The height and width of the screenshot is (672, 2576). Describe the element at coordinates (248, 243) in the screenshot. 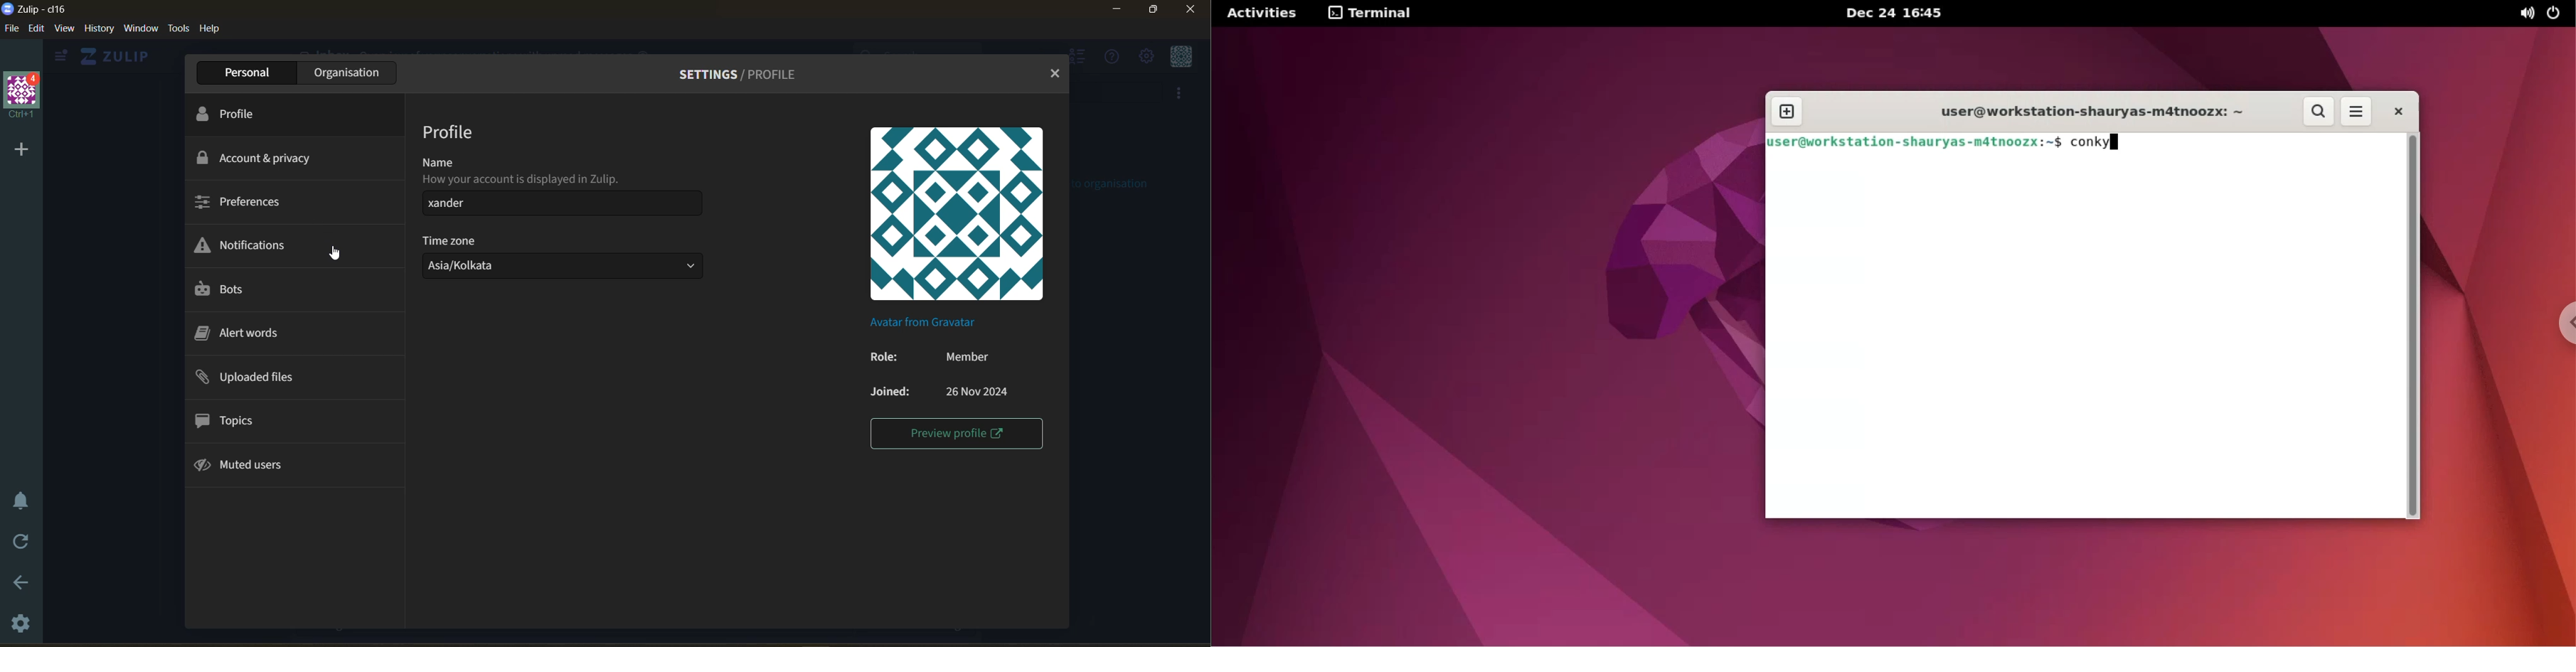

I see `notifications` at that location.